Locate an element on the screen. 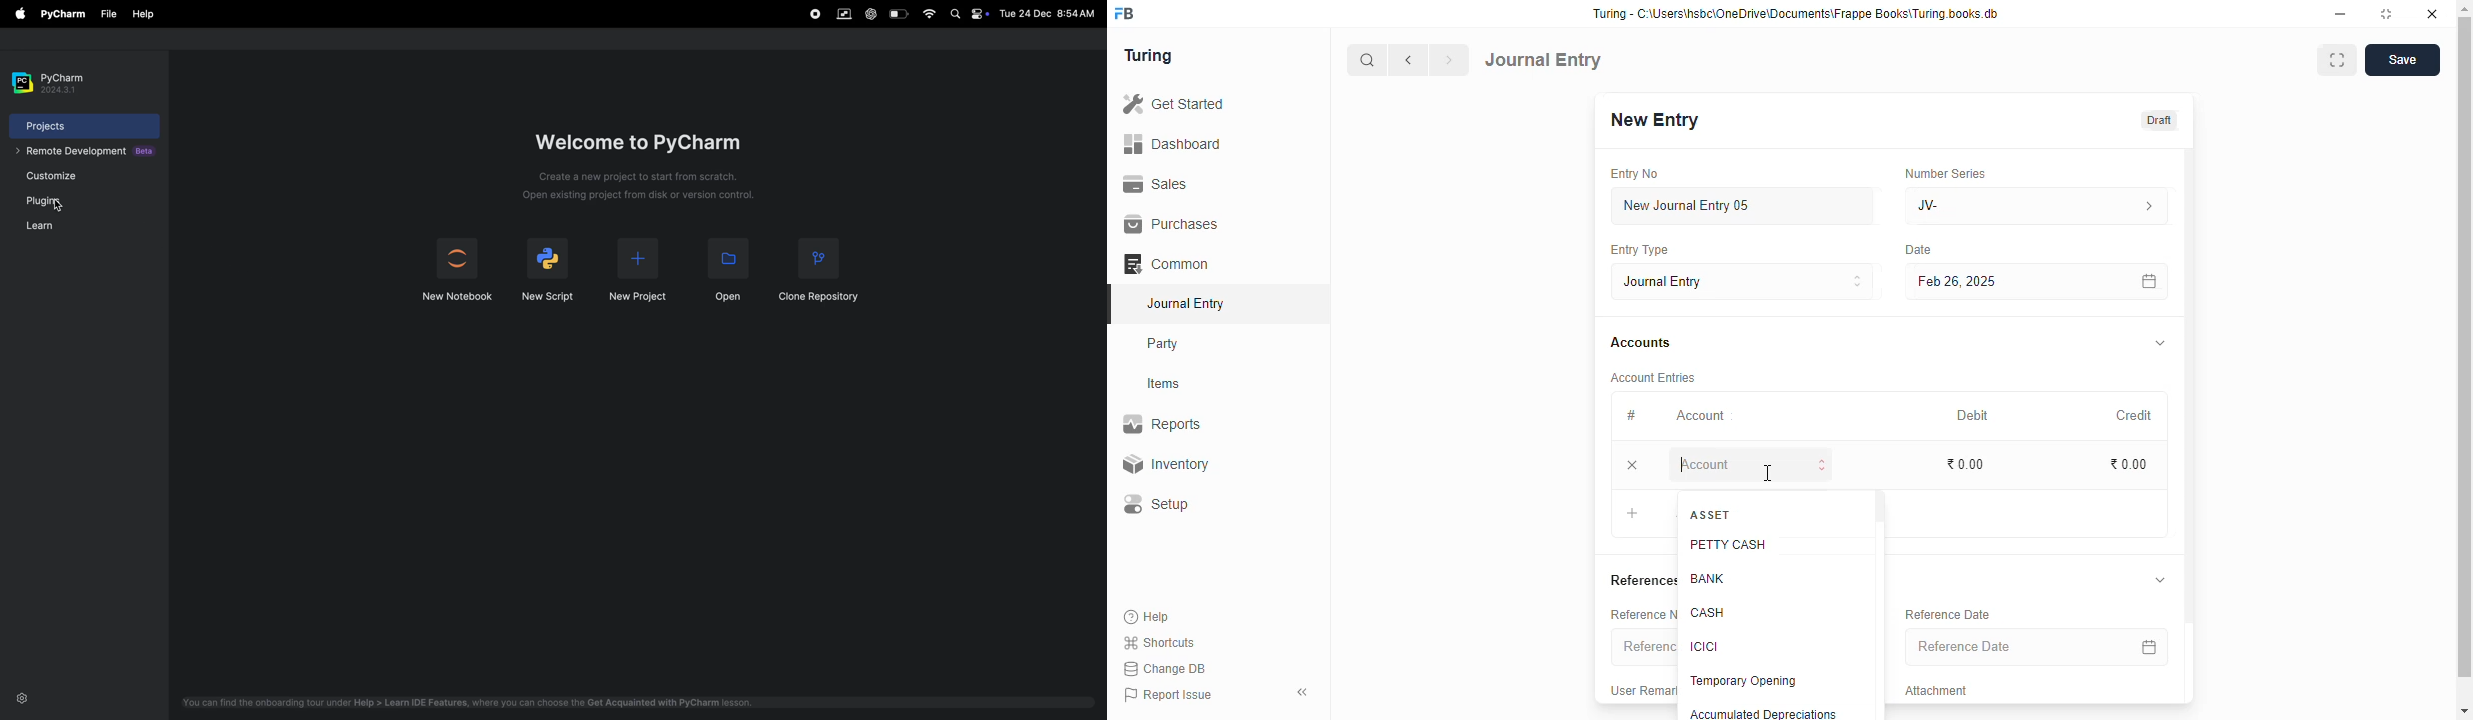 The width and height of the screenshot is (2492, 728). battery is located at coordinates (895, 12).